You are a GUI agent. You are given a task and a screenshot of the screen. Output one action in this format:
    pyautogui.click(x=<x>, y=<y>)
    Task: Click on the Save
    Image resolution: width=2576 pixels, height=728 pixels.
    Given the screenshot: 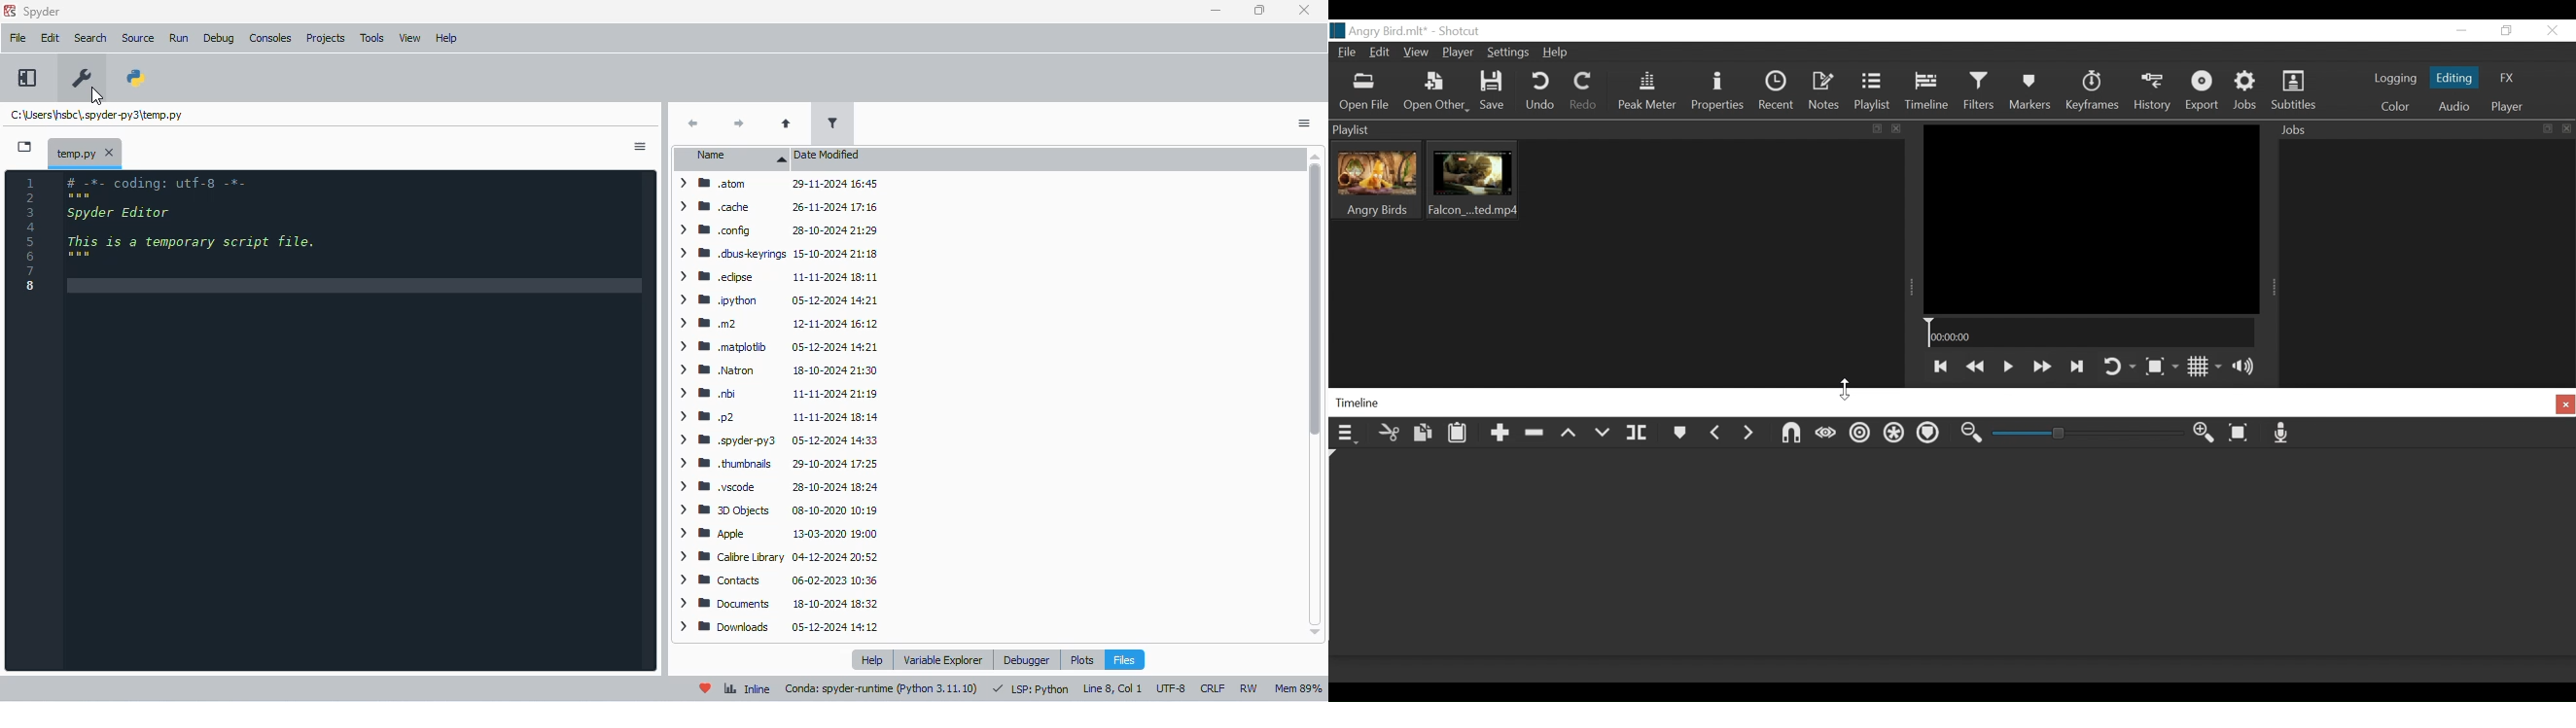 What is the action you would take?
    pyautogui.click(x=1495, y=91)
    